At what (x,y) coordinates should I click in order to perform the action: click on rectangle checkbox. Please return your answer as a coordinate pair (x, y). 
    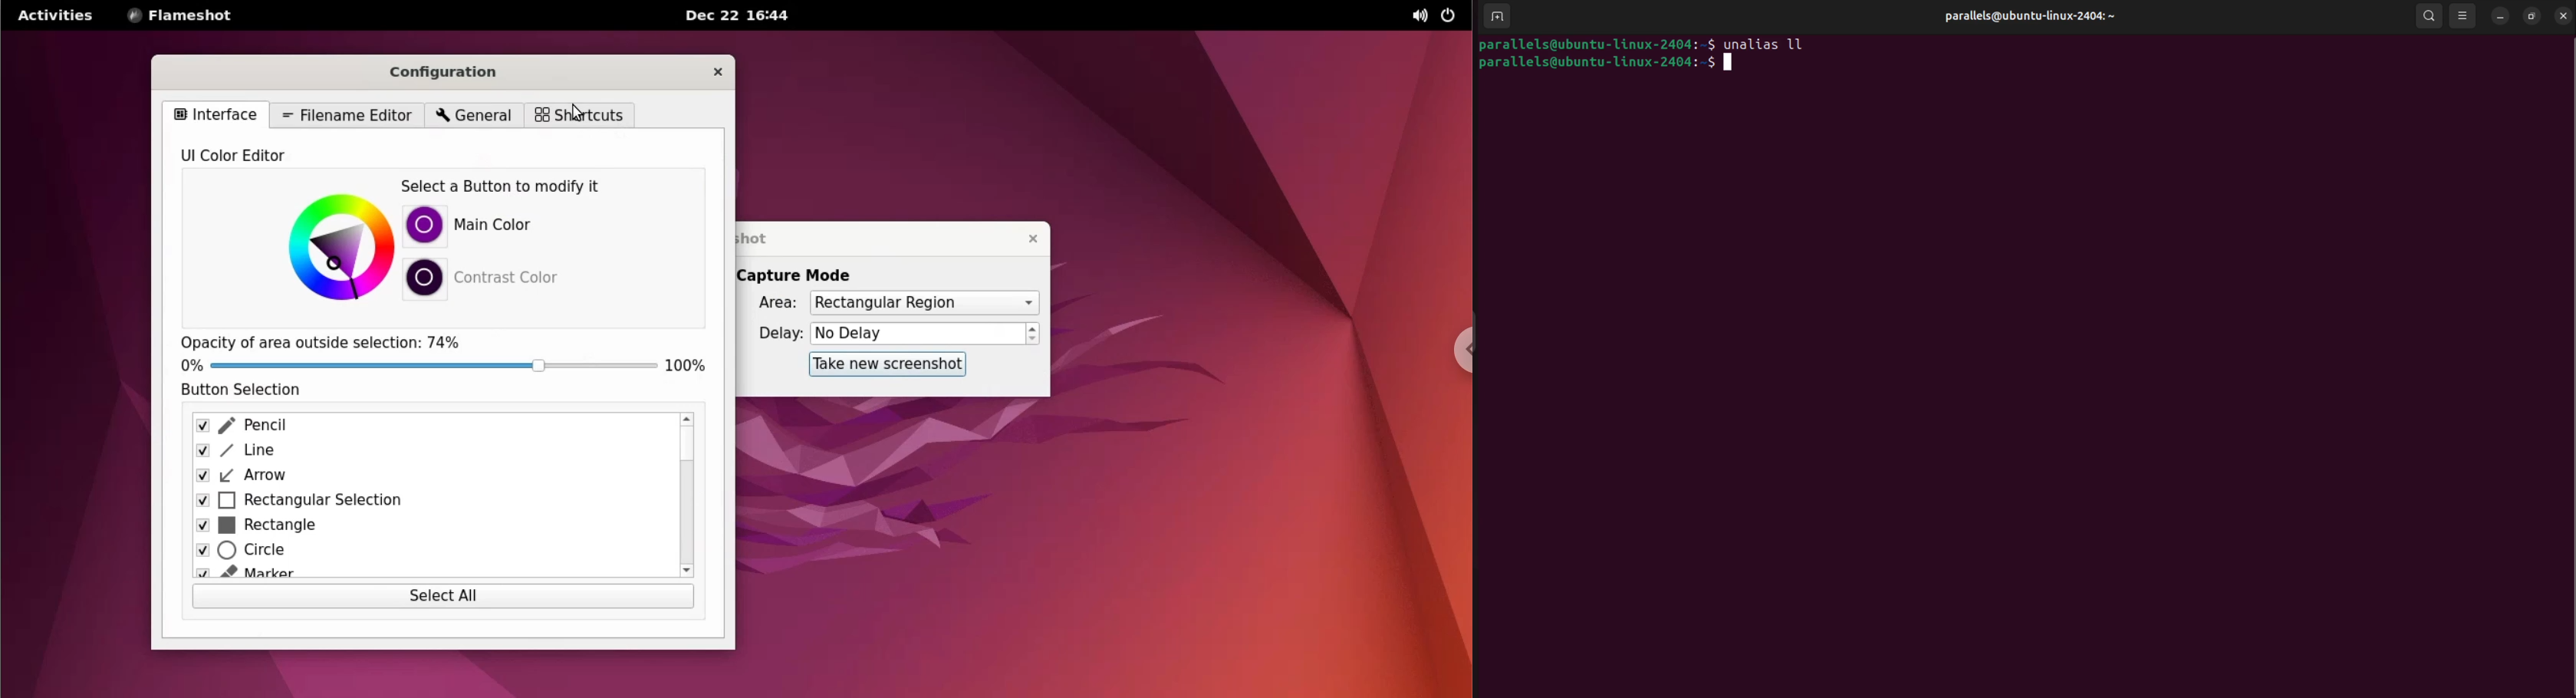
    Looking at the image, I should click on (424, 528).